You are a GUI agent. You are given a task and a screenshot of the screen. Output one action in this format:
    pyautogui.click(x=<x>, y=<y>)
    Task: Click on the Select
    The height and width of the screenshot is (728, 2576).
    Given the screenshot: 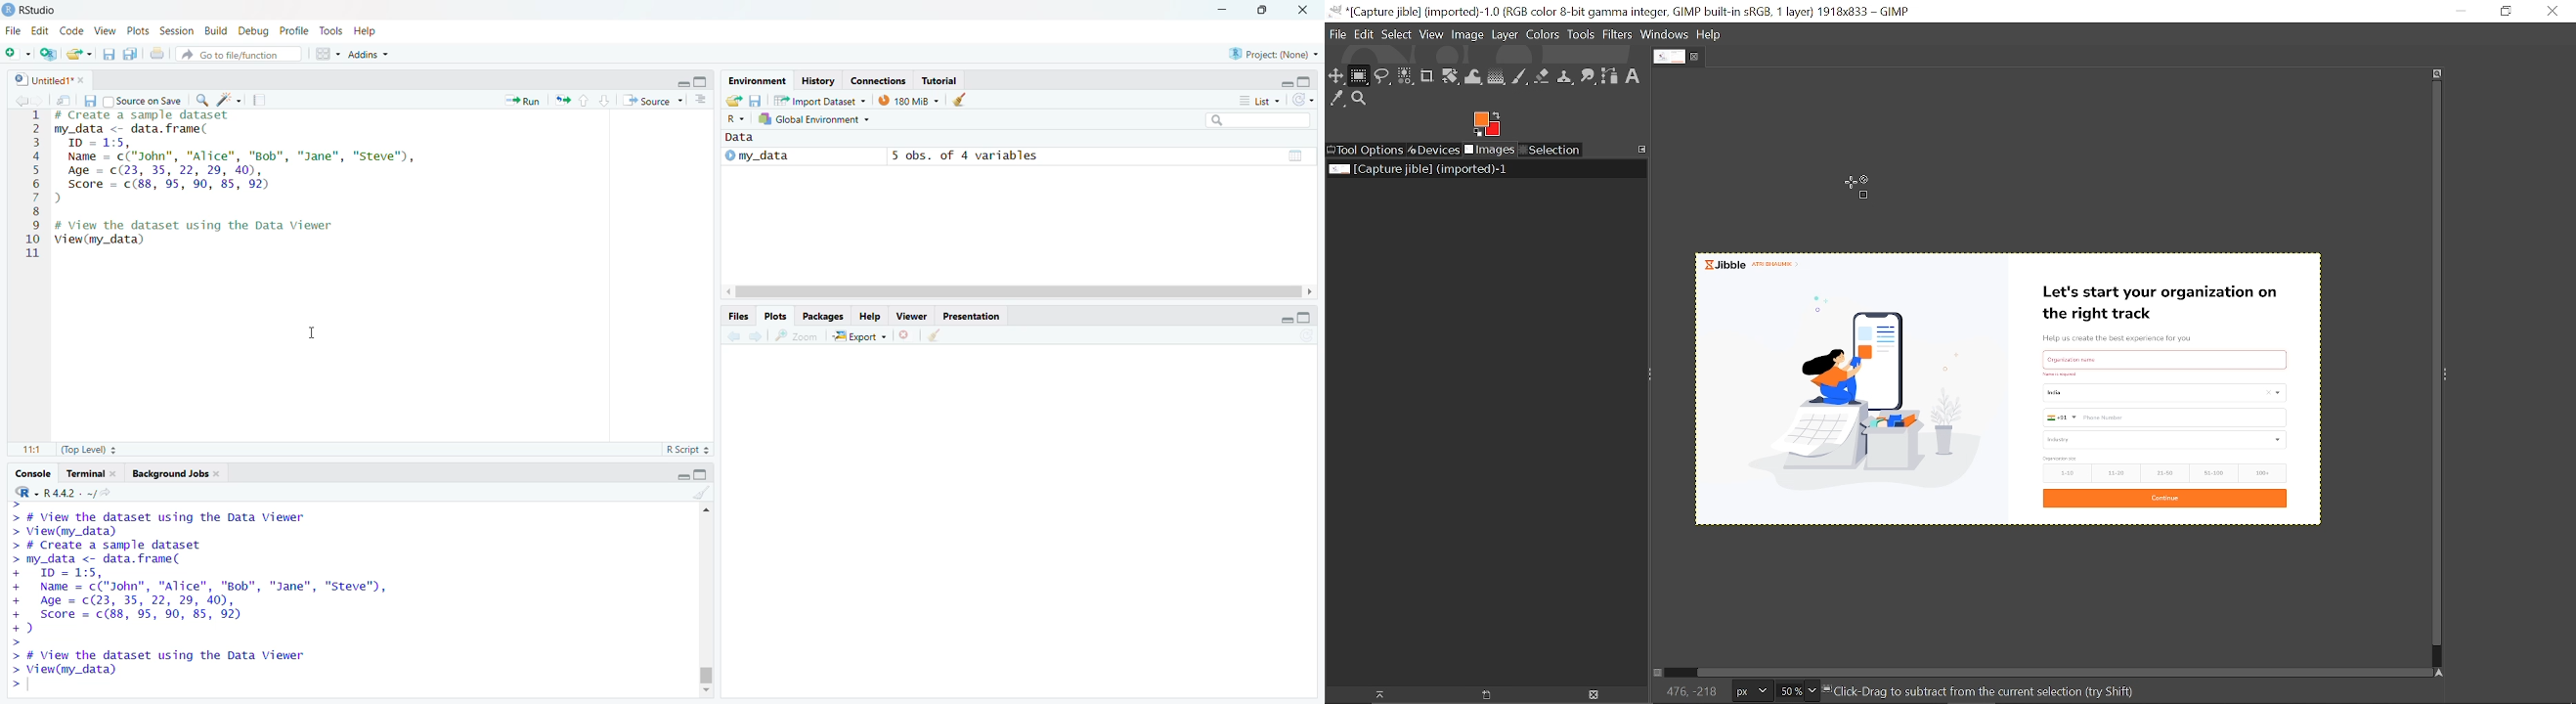 What is the action you would take?
    pyautogui.click(x=1397, y=34)
    